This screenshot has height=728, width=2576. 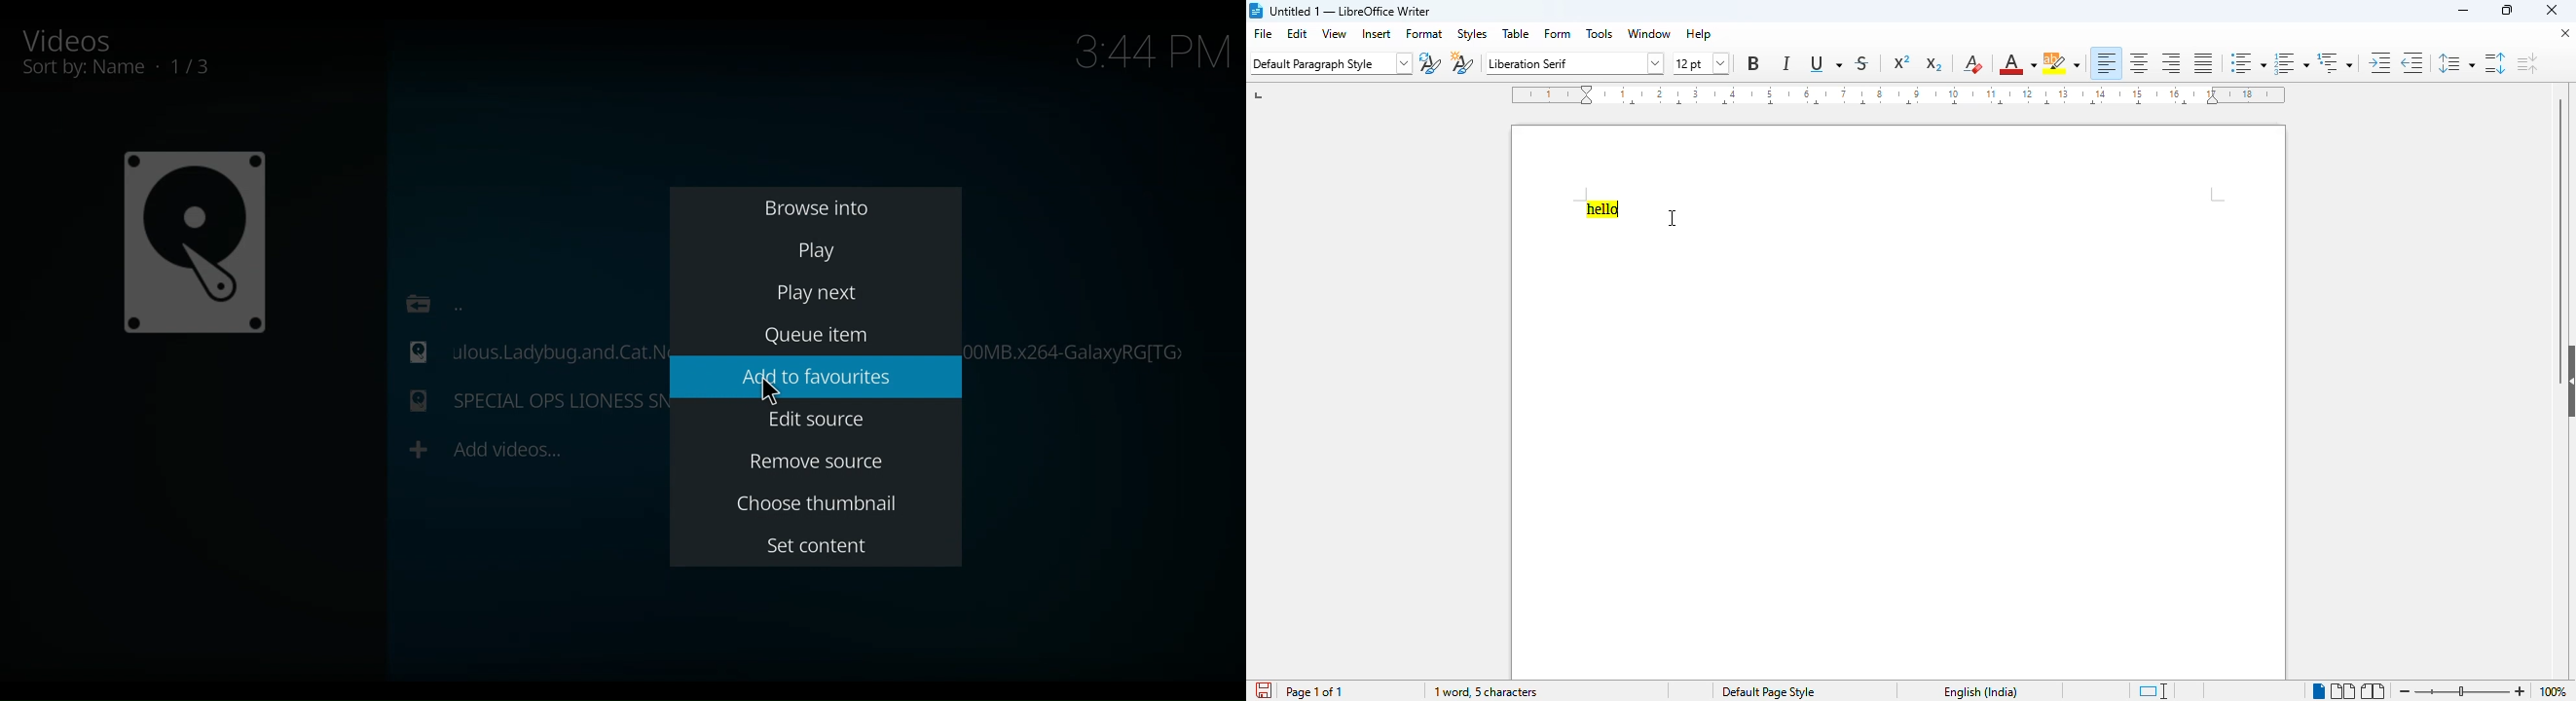 What do you see at coordinates (2564, 208) in the screenshot?
I see `vertical scroll bar` at bounding box center [2564, 208].